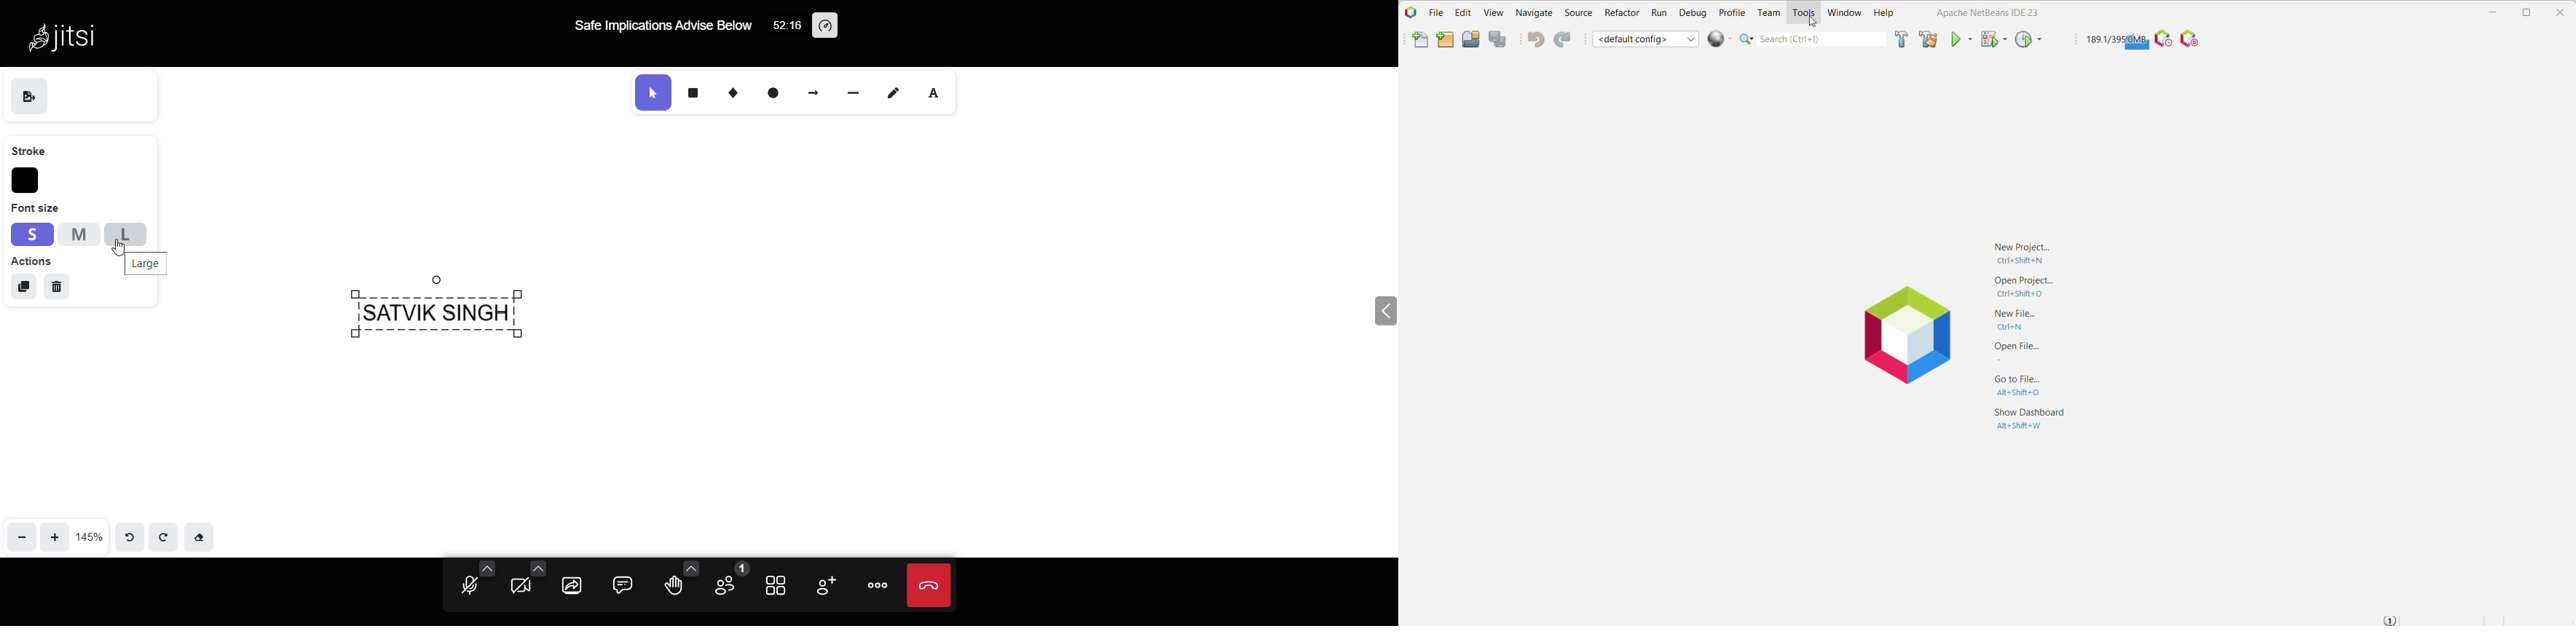  Describe the element at coordinates (1904, 337) in the screenshot. I see `Application Logo` at that location.